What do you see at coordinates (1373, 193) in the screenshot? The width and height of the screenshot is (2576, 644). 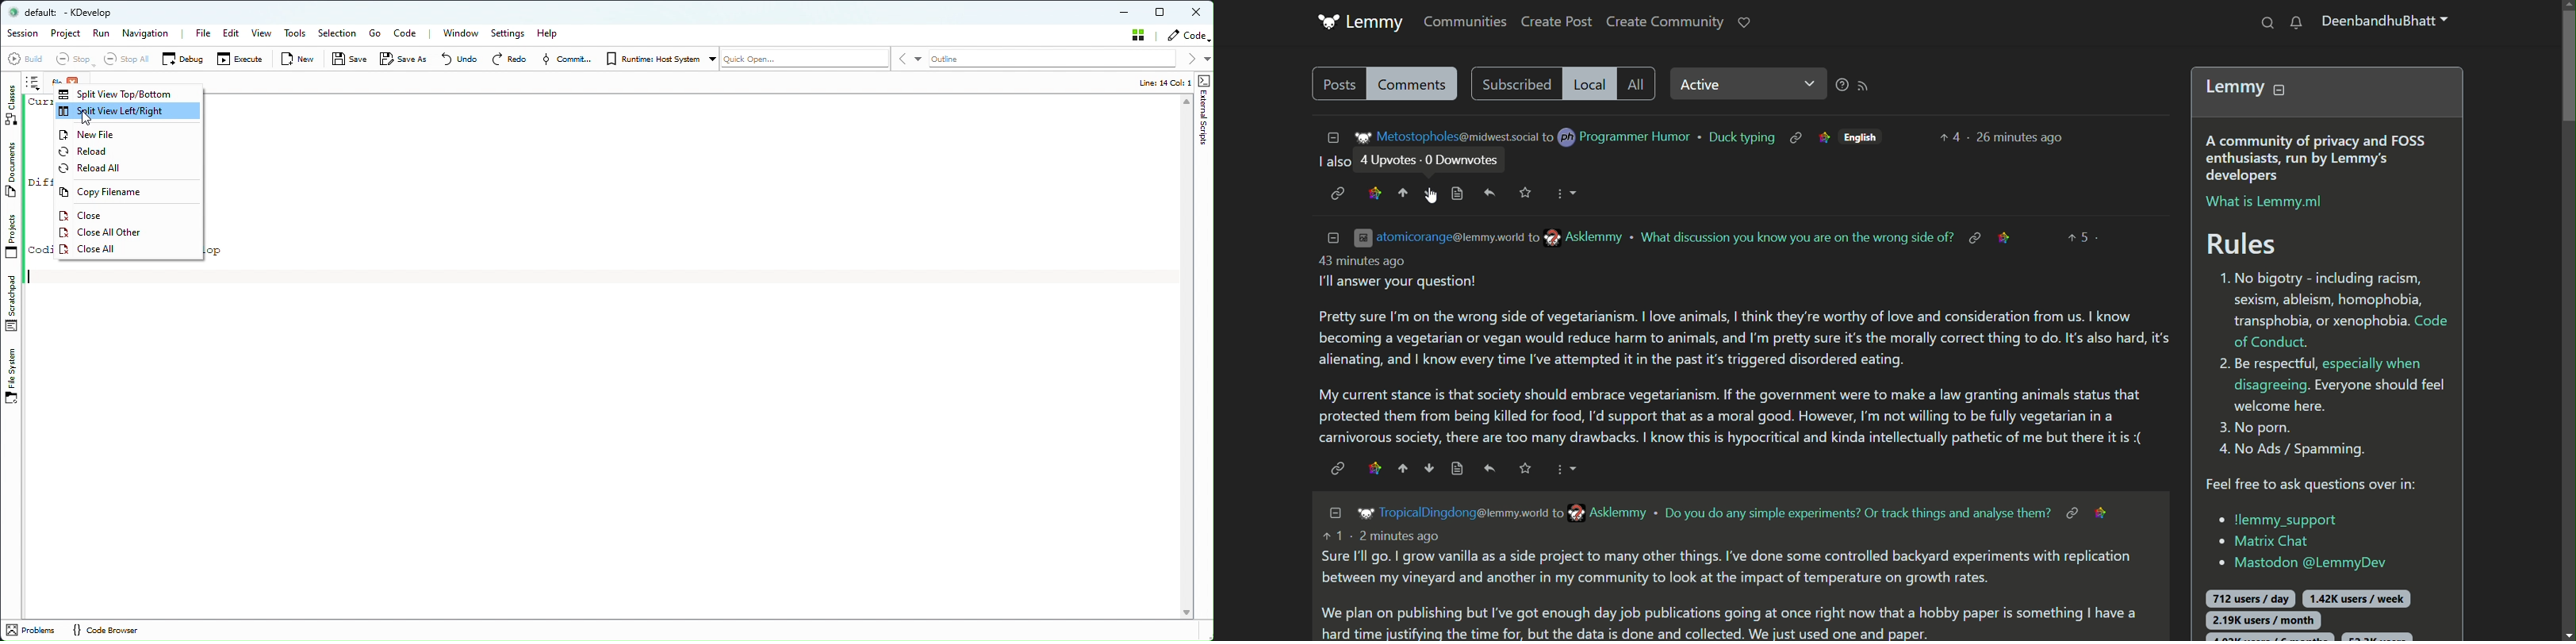 I see `highlight` at bounding box center [1373, 193].